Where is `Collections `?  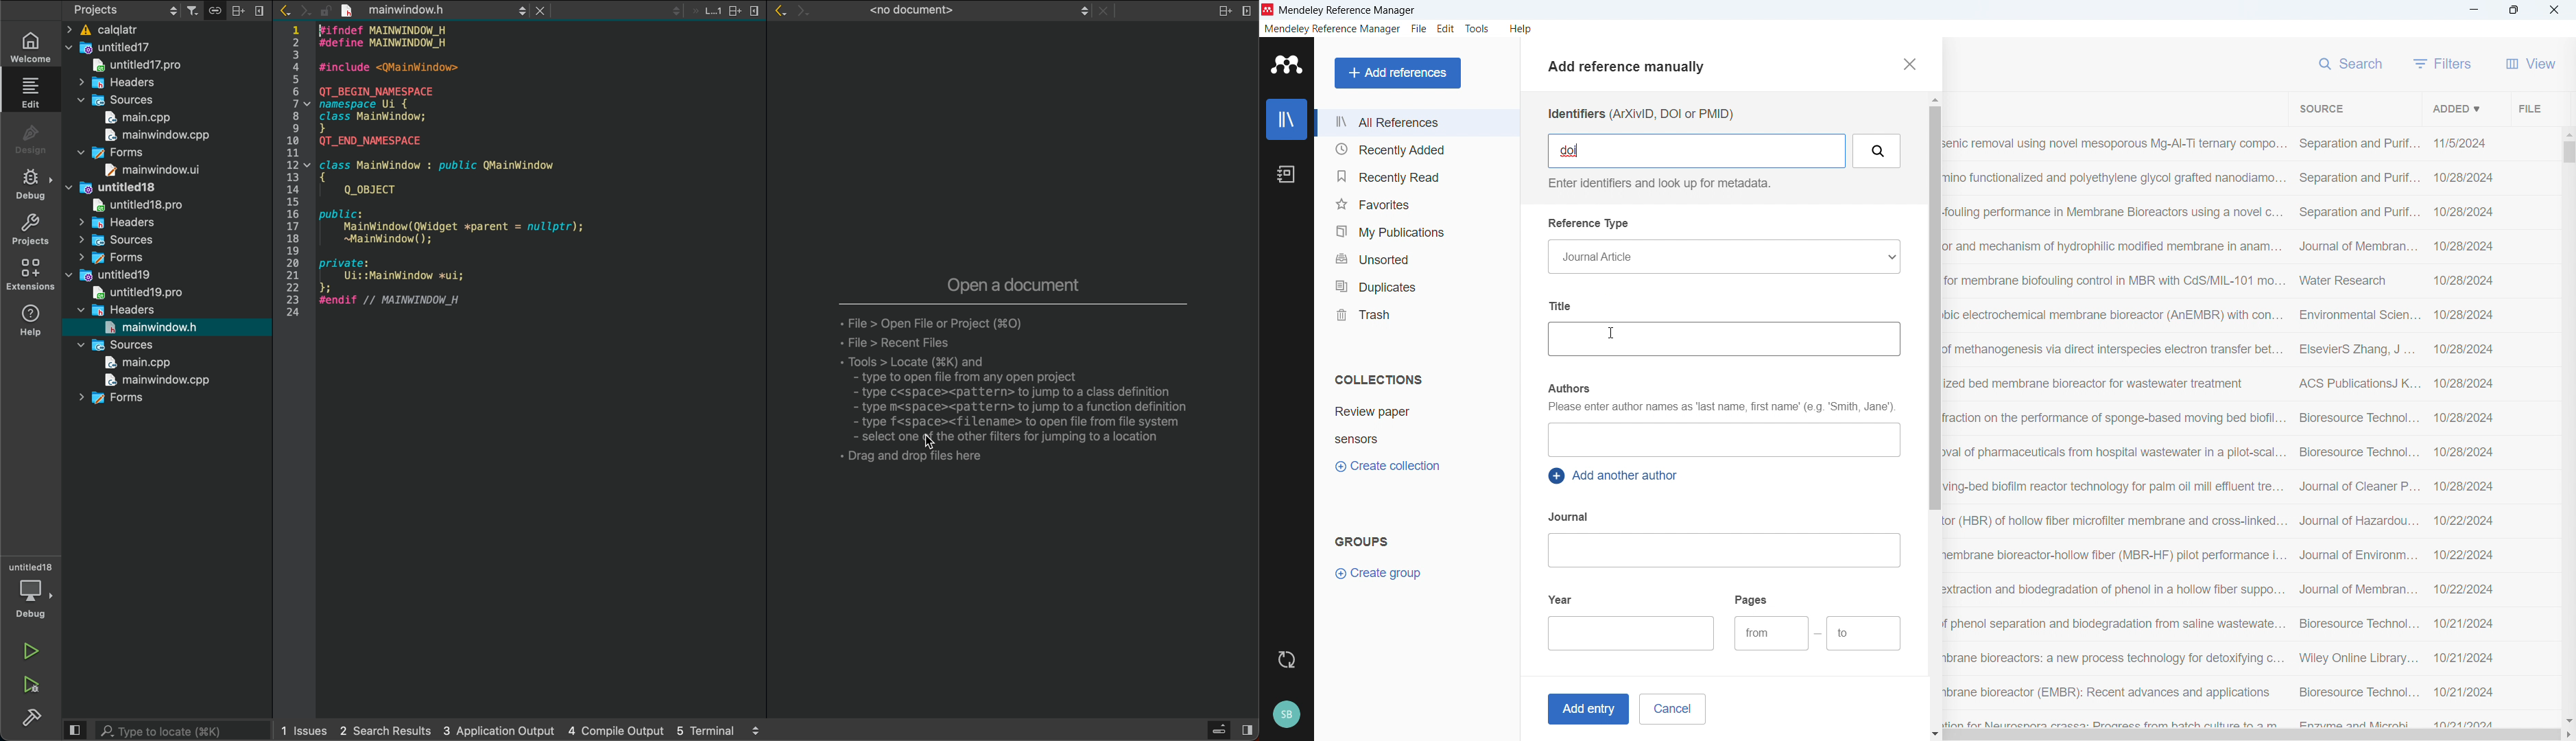 Collections  is located at coordinates (1379, 379).